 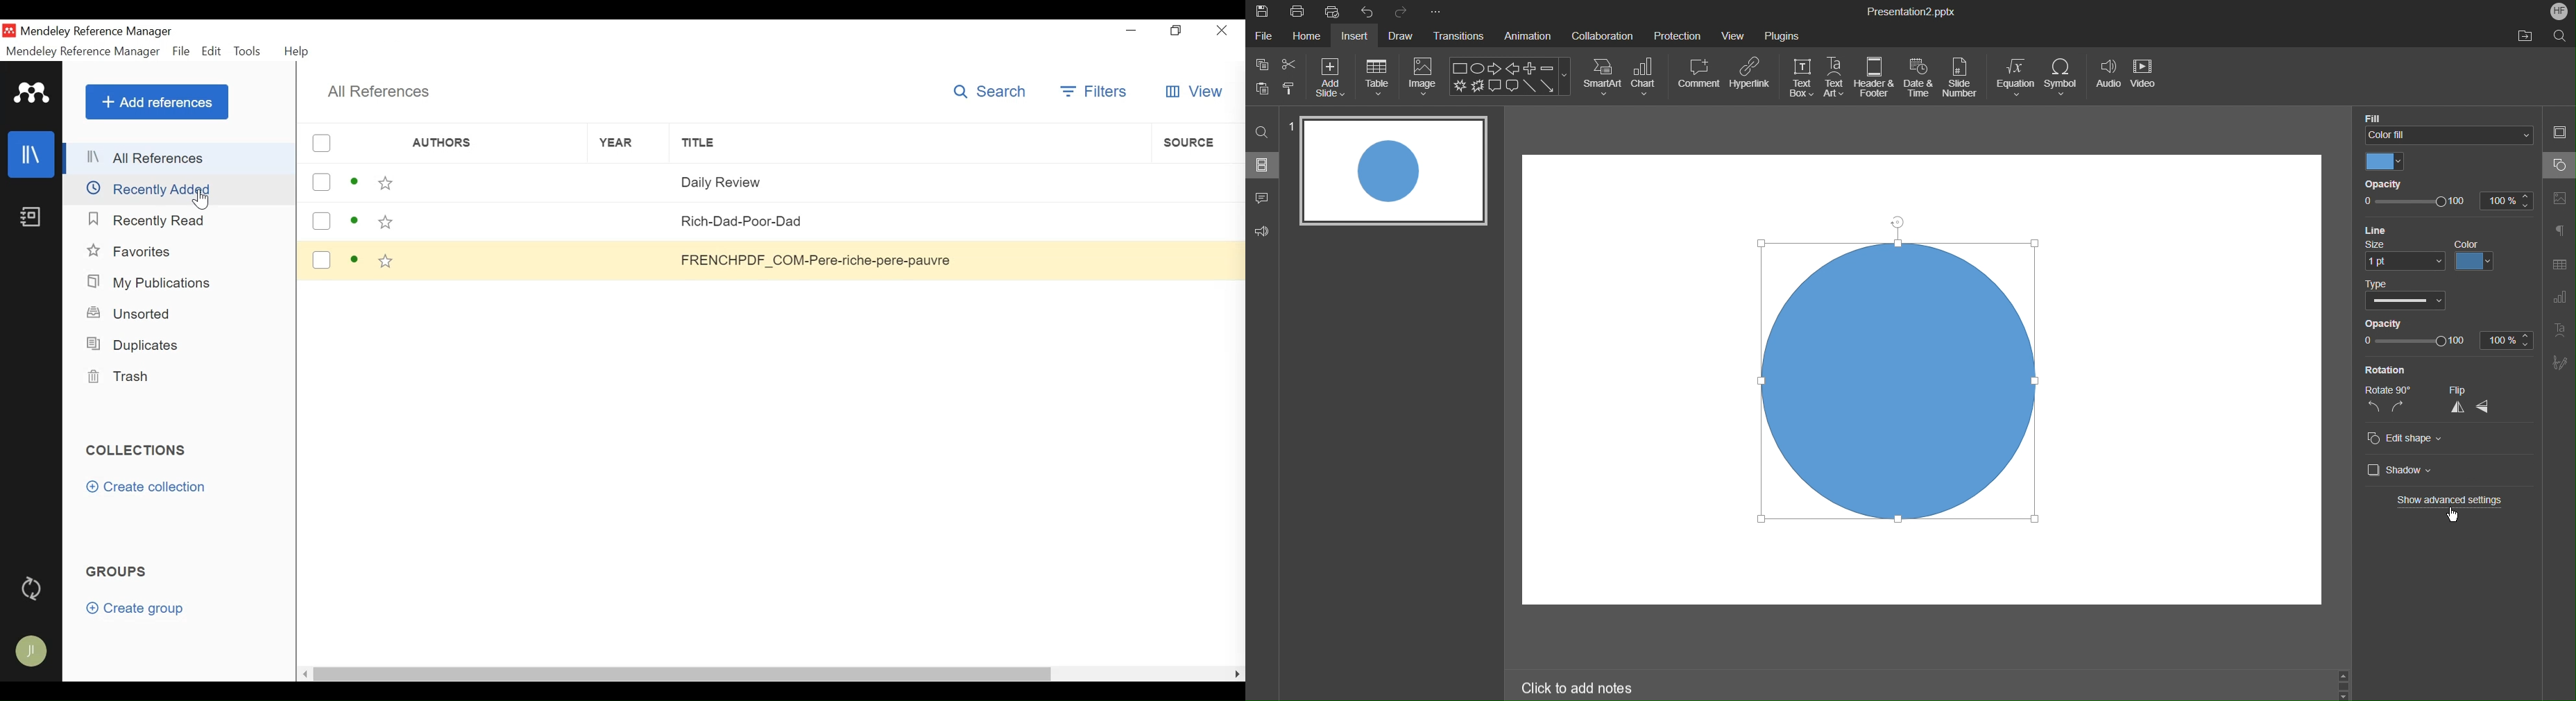 I want to click on Scroll Right, so click(x=1238, y=675).